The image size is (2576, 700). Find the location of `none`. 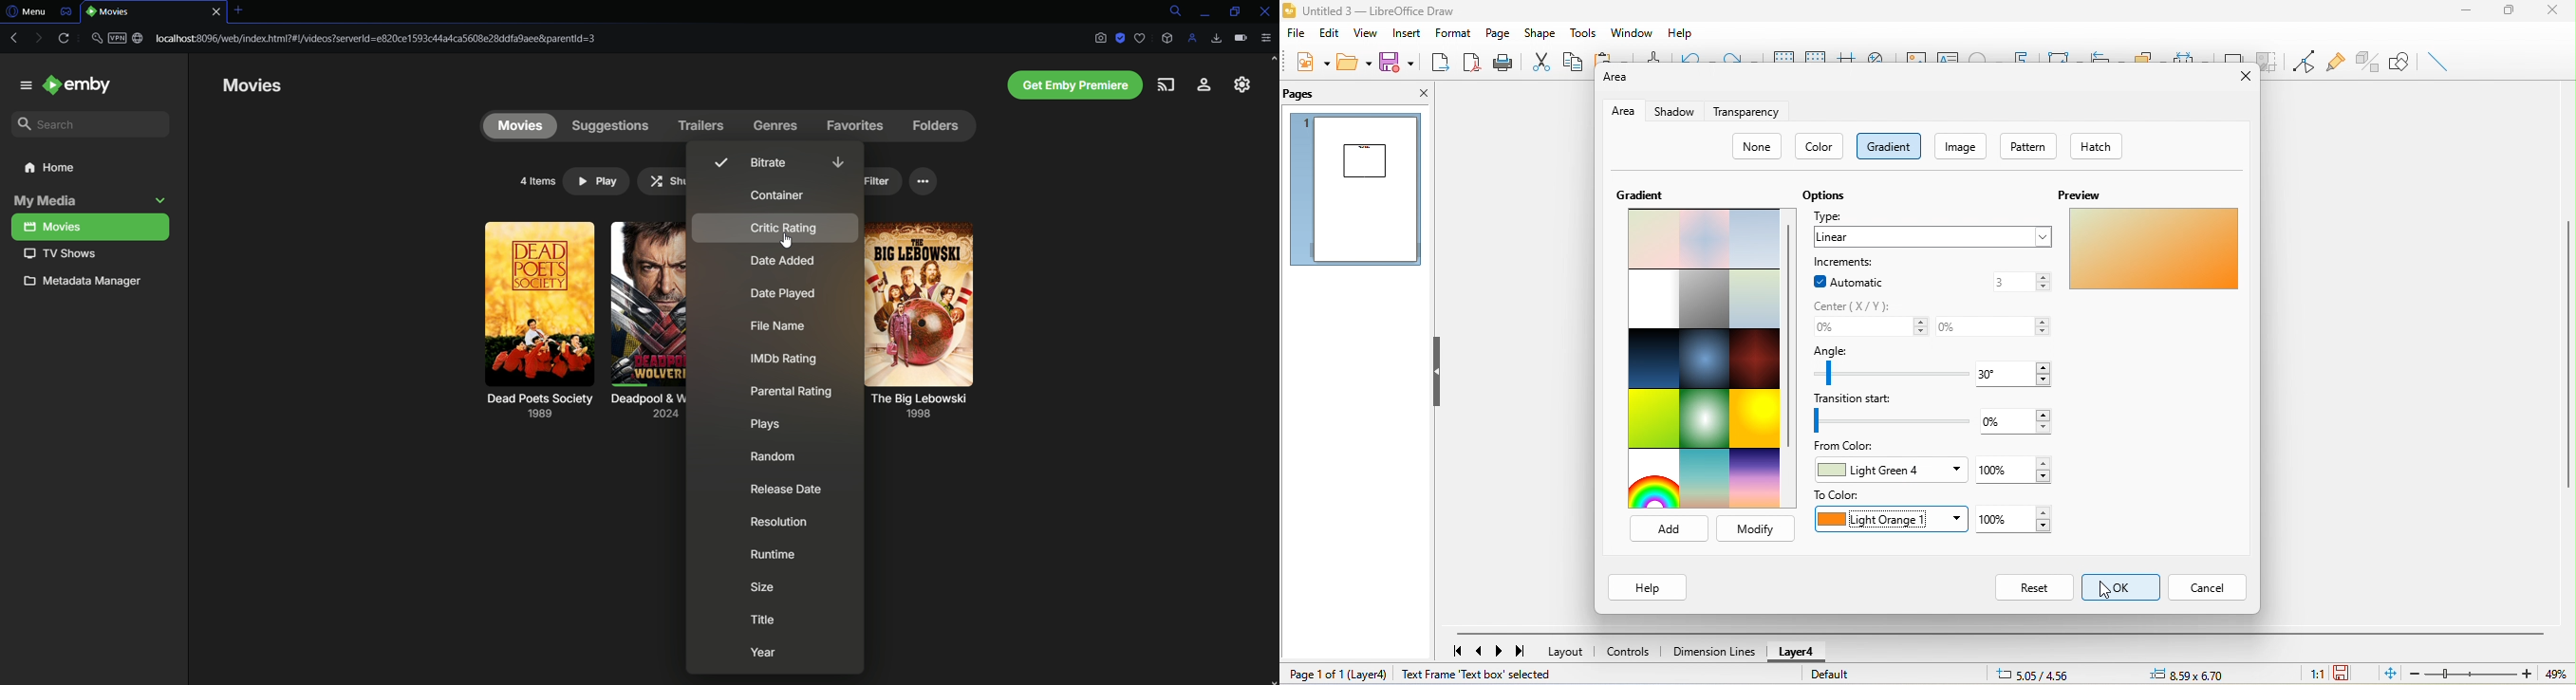

none is located at coordinates (1758, 147).